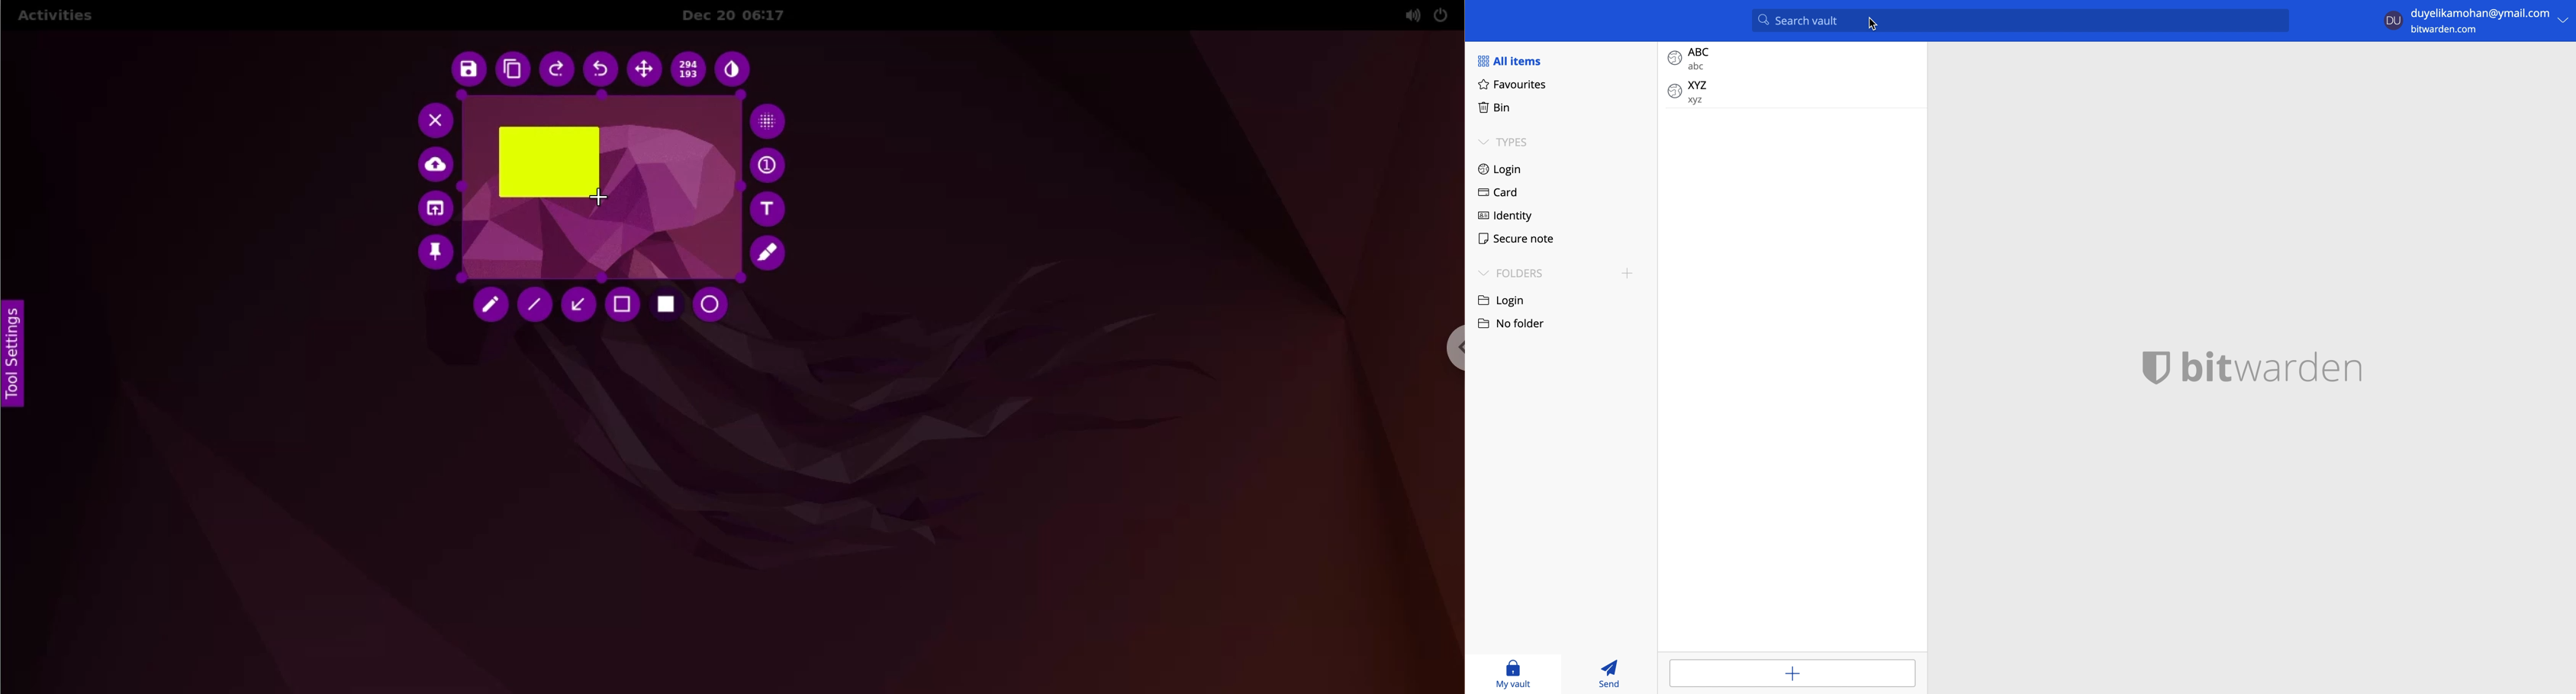  Describe the element at coordinates (690, 72) in the screenshot. I see `x and y coordinate value` at that location.